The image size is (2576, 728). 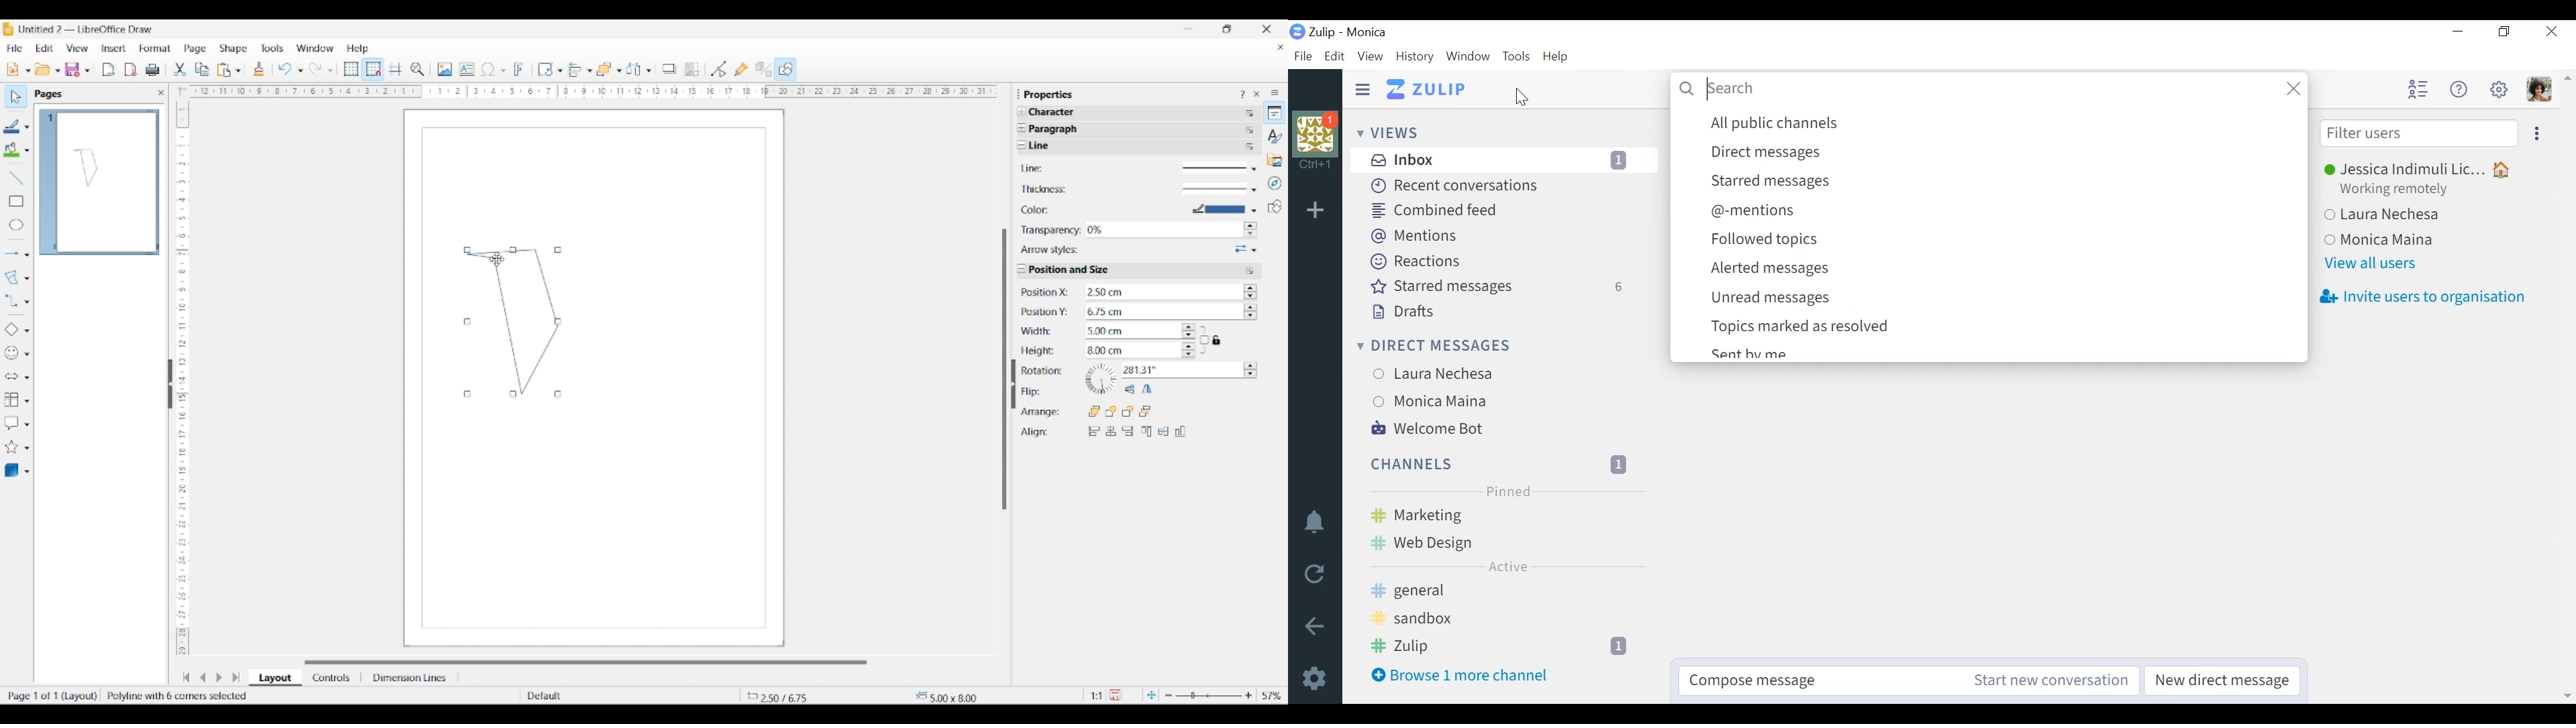 What do you see at coordinates (1181, 431) in the screenshot?
I see `Align bottom` at bounding box center [1181, 431].